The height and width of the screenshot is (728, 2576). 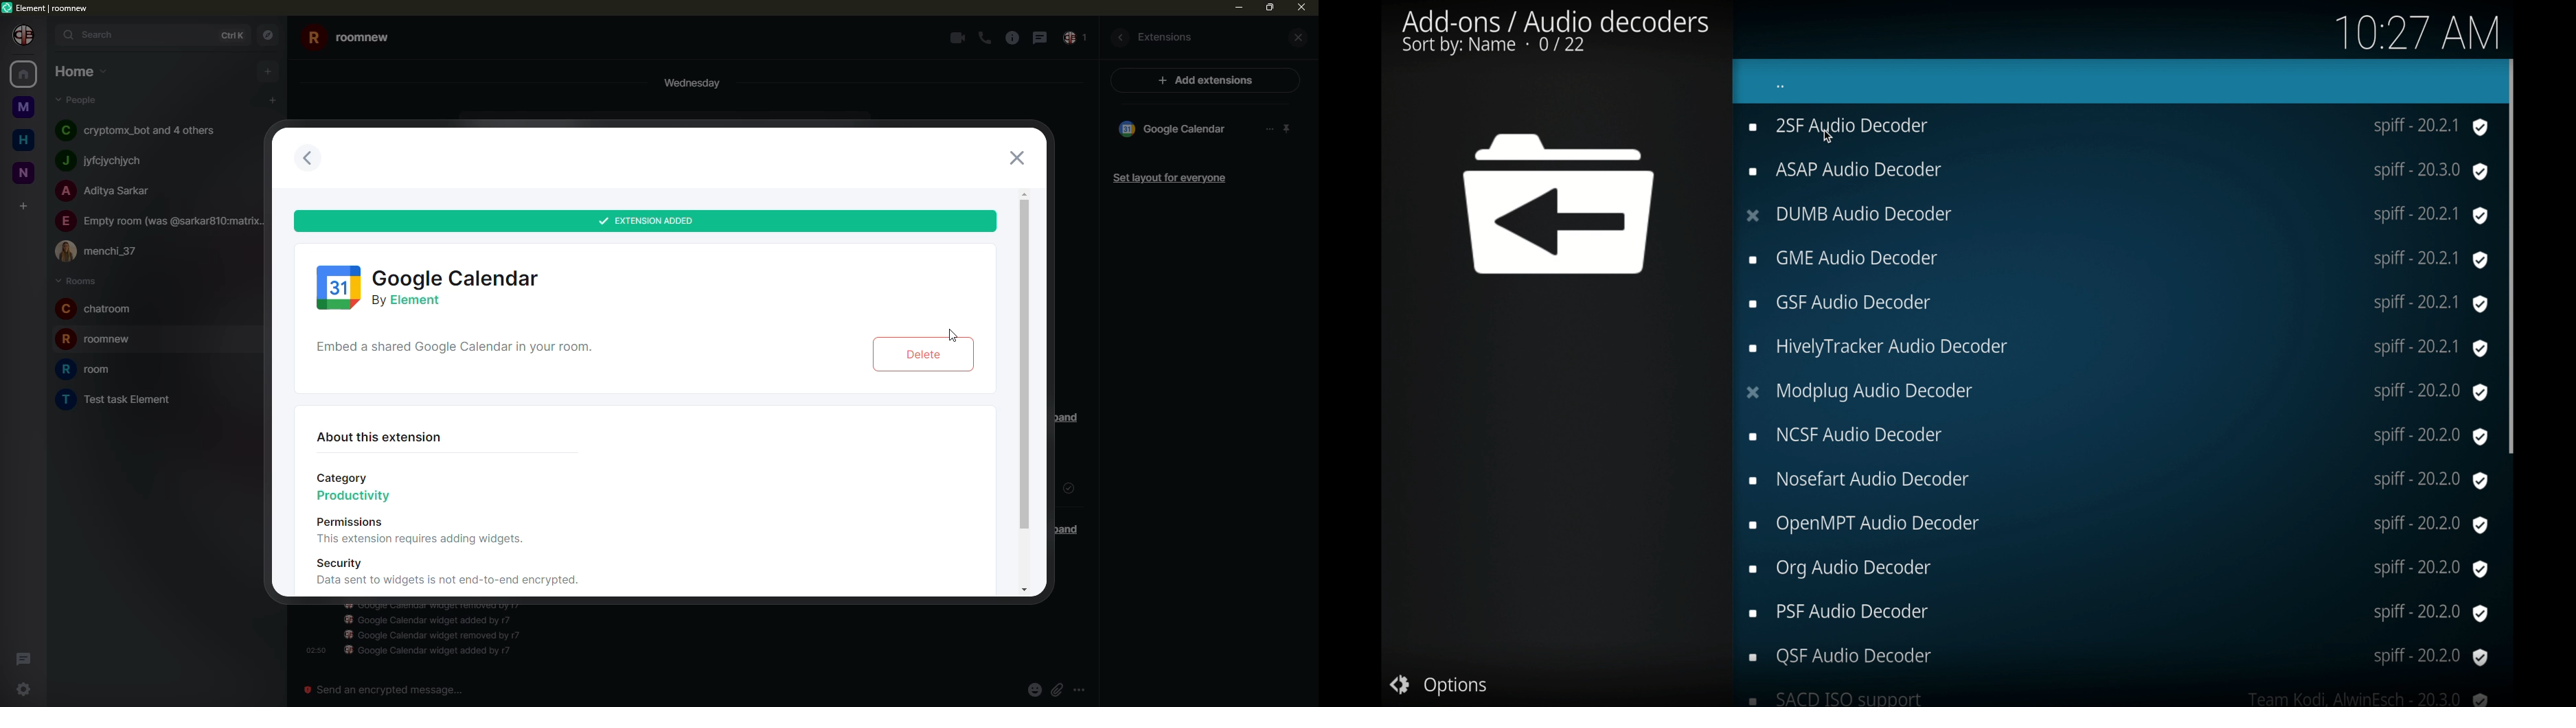 What do you see at coordinates (1562, 206) in the screenshot?
I see `folder icon` at bounding box center [1562, 206].